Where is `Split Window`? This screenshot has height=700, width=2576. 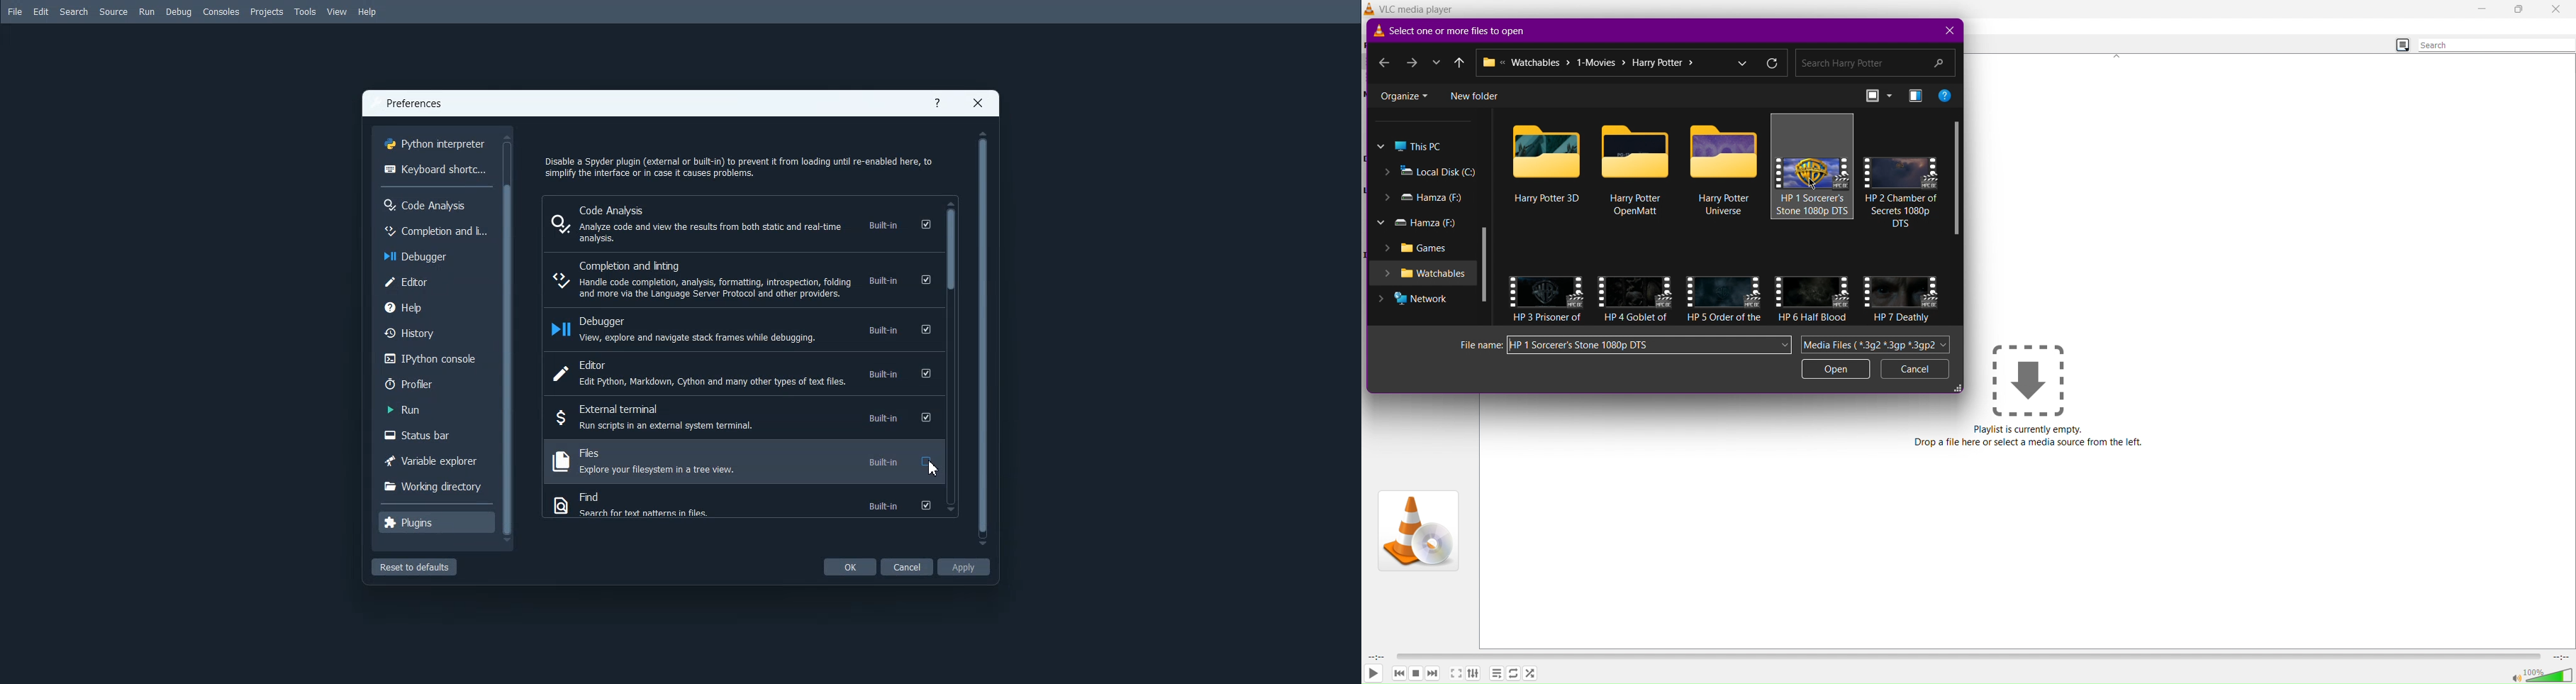
Split Window is located at coordinates (1916, 96).